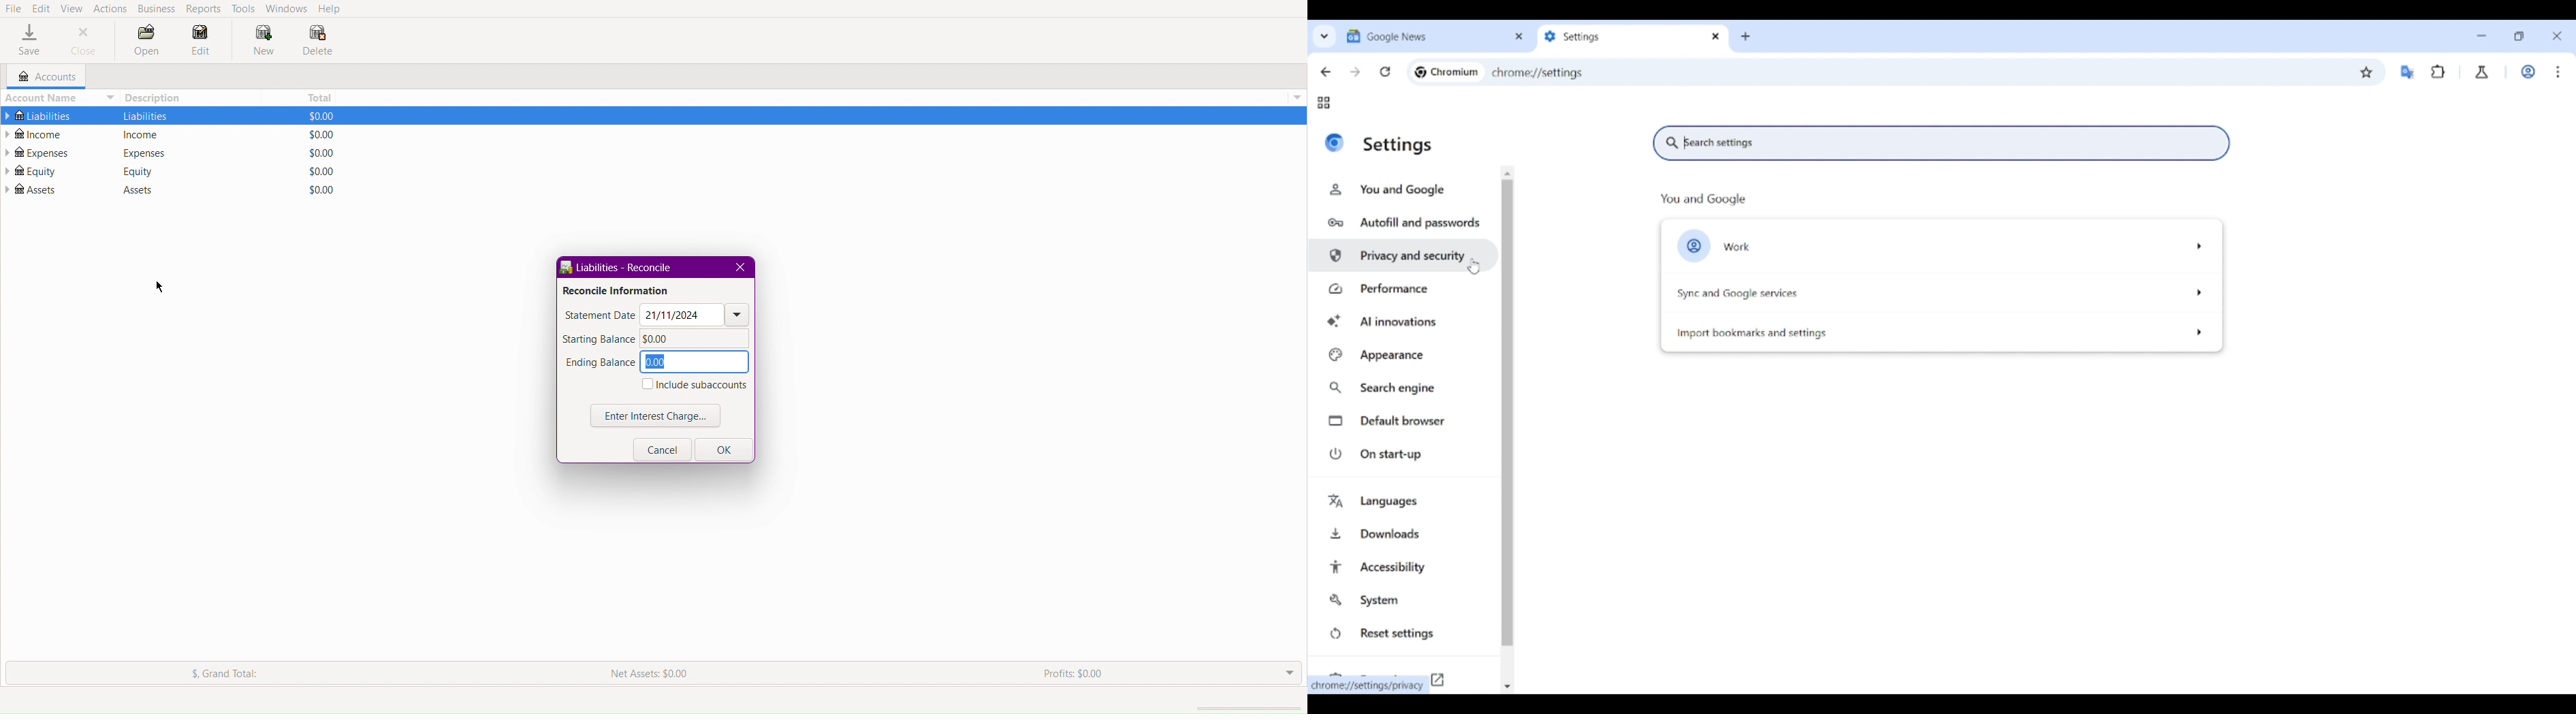  I want to click on Privacy and security, so click(1404, 255).